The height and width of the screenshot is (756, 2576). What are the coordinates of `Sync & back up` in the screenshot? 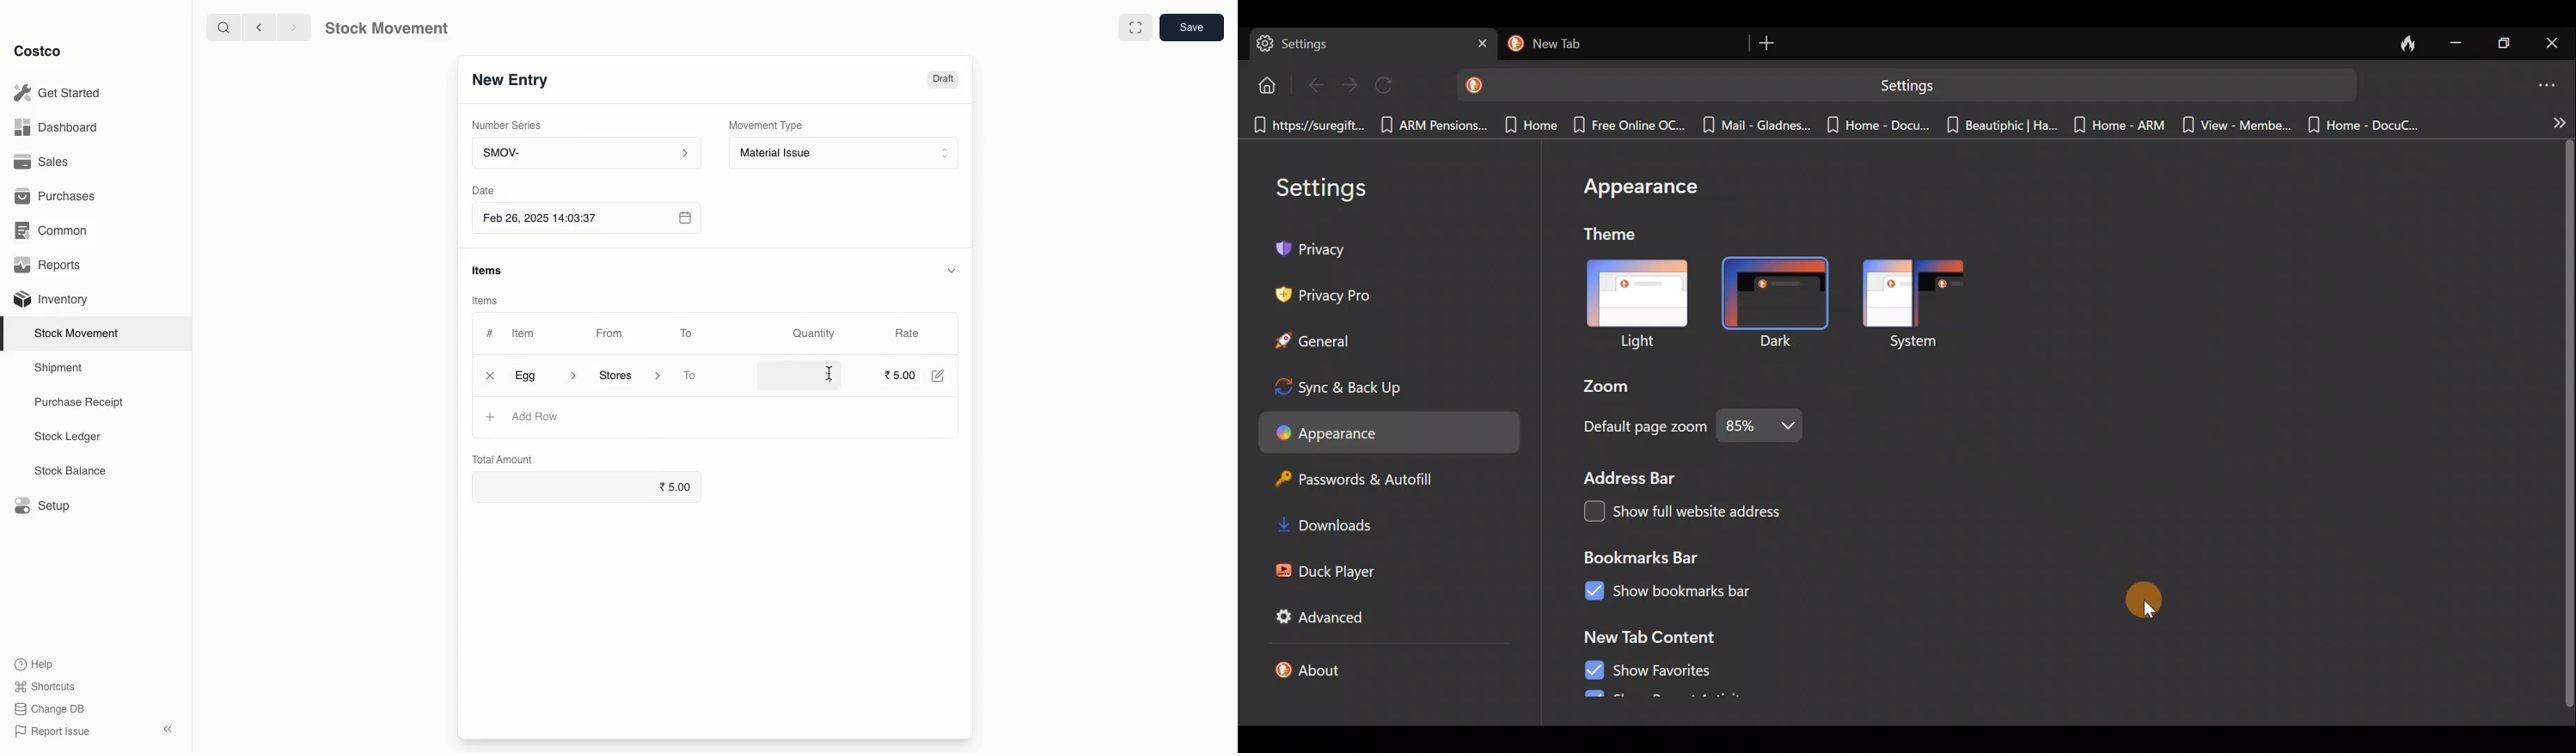 It's located at (1350, 383).